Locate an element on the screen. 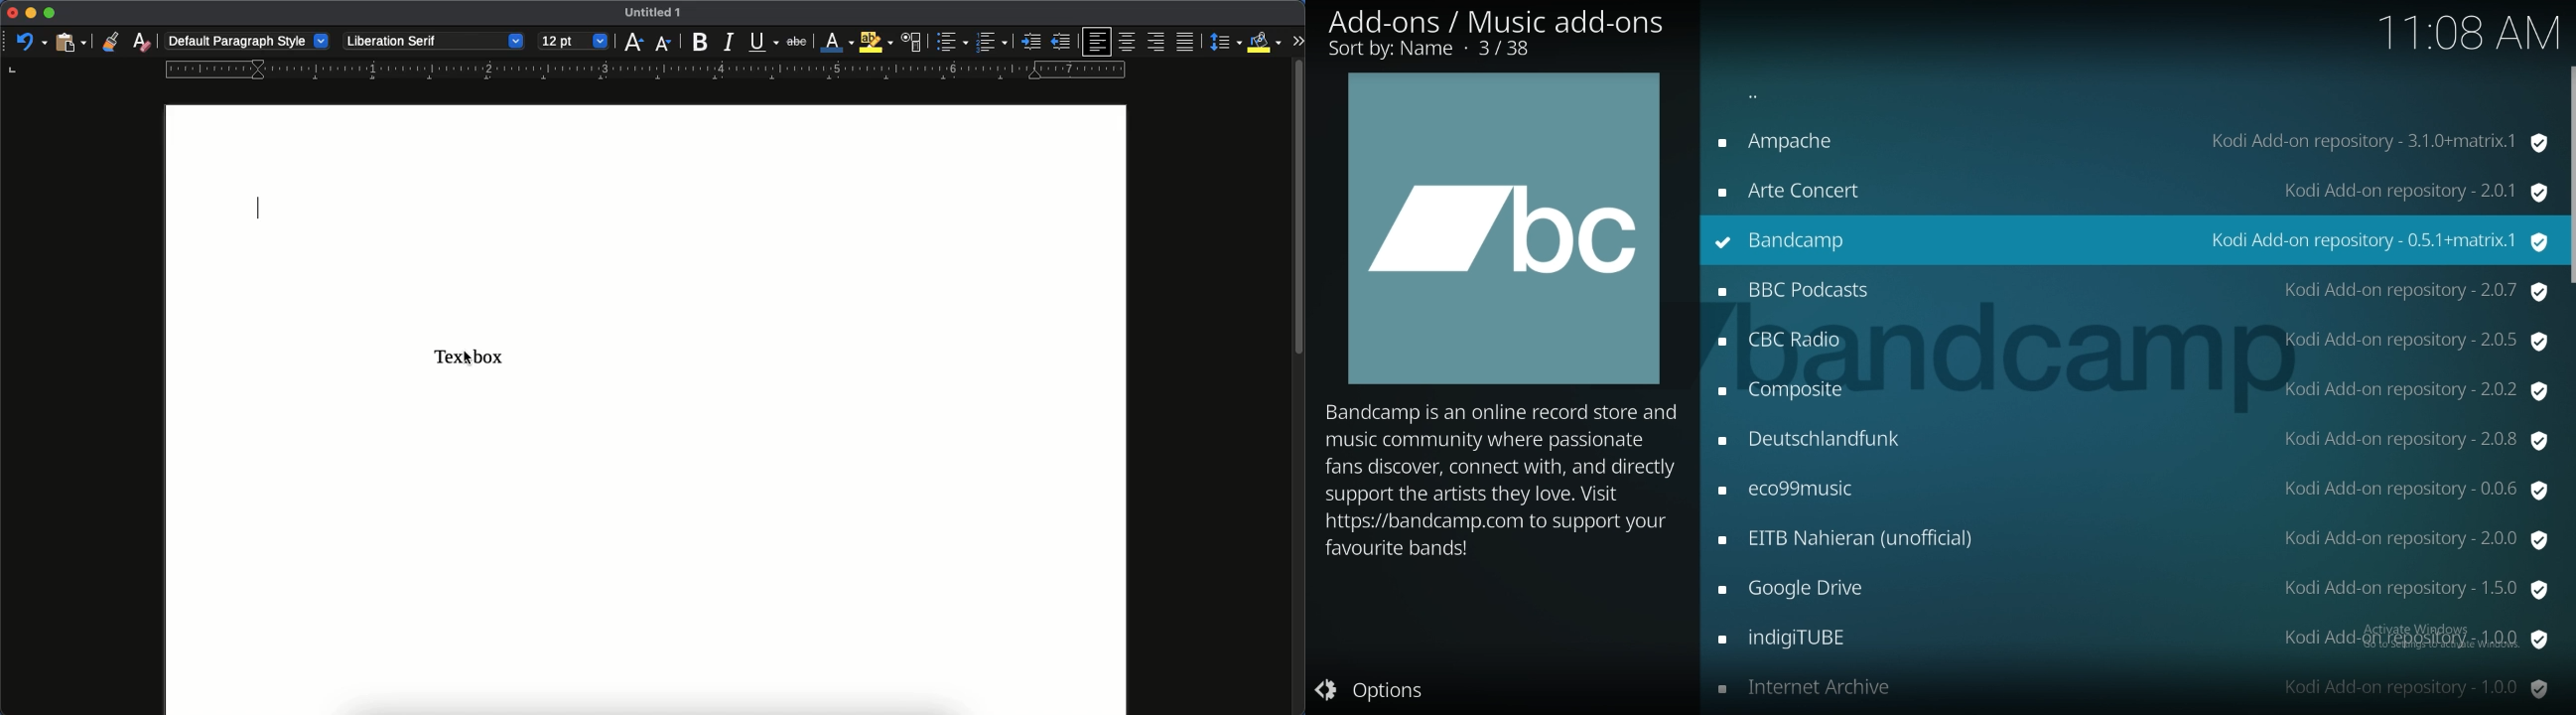 The height and width of the screenshot is (728, 2576). inforemation is located at coordinates (1499, 34).